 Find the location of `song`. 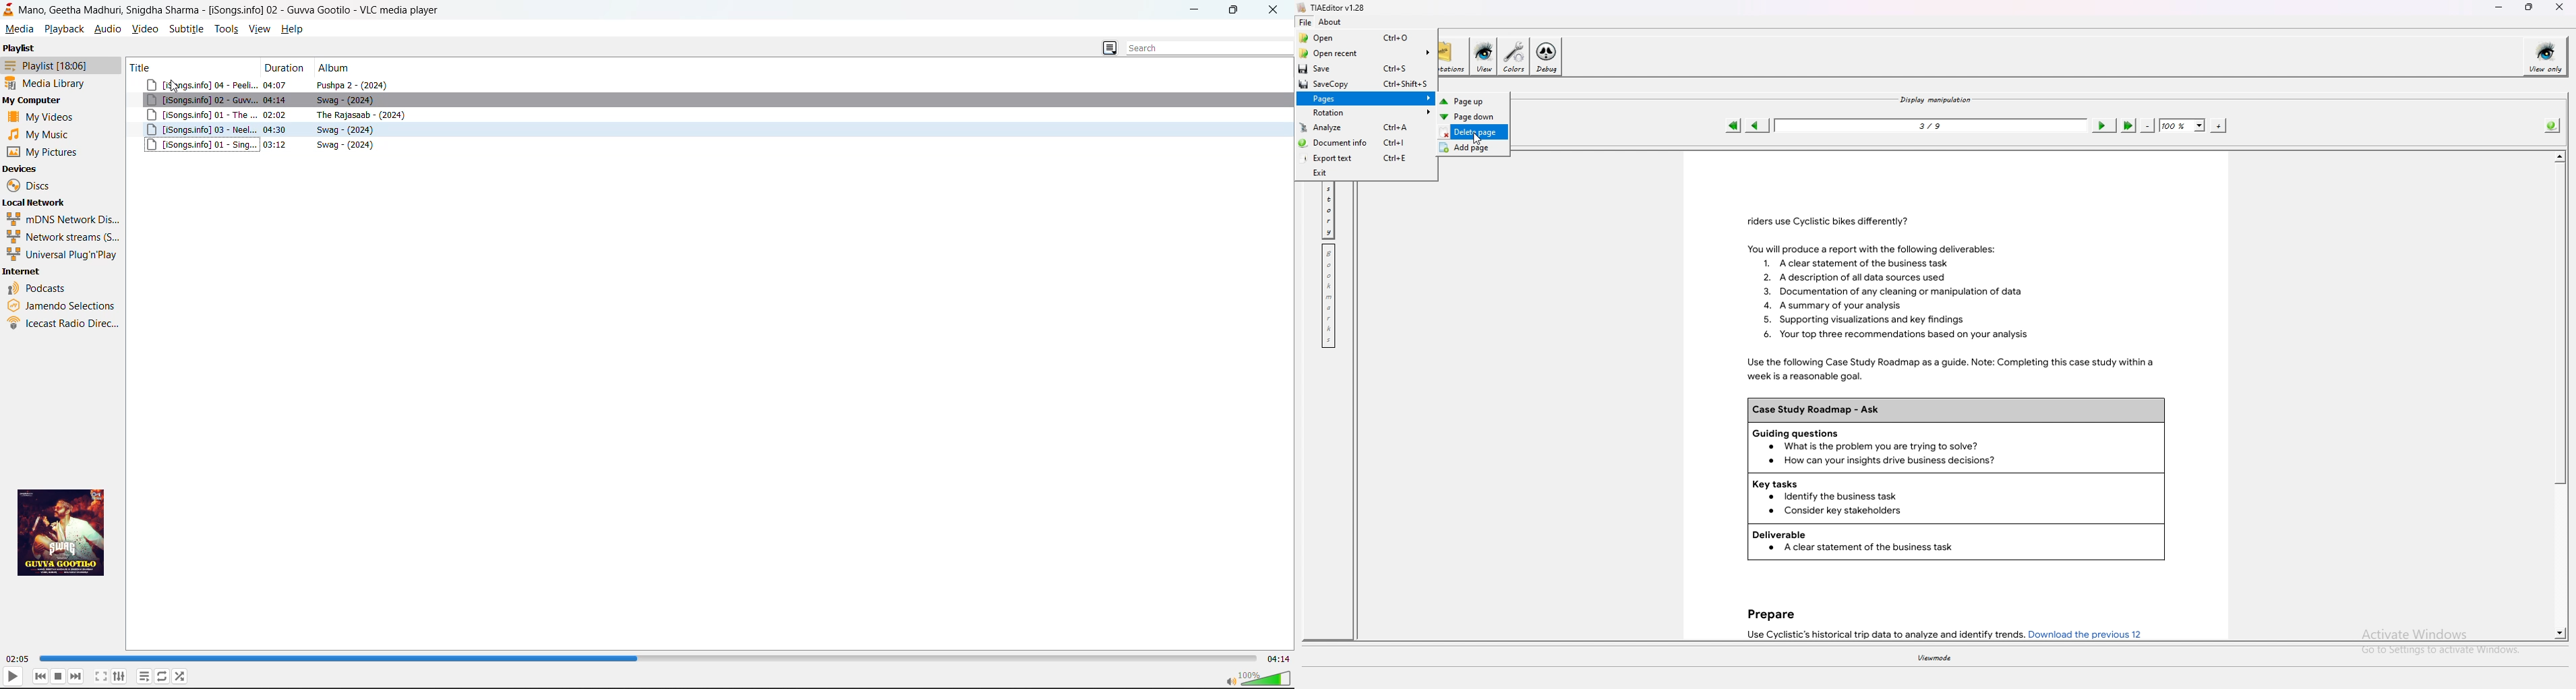

song is located at coordinates (711, 145).